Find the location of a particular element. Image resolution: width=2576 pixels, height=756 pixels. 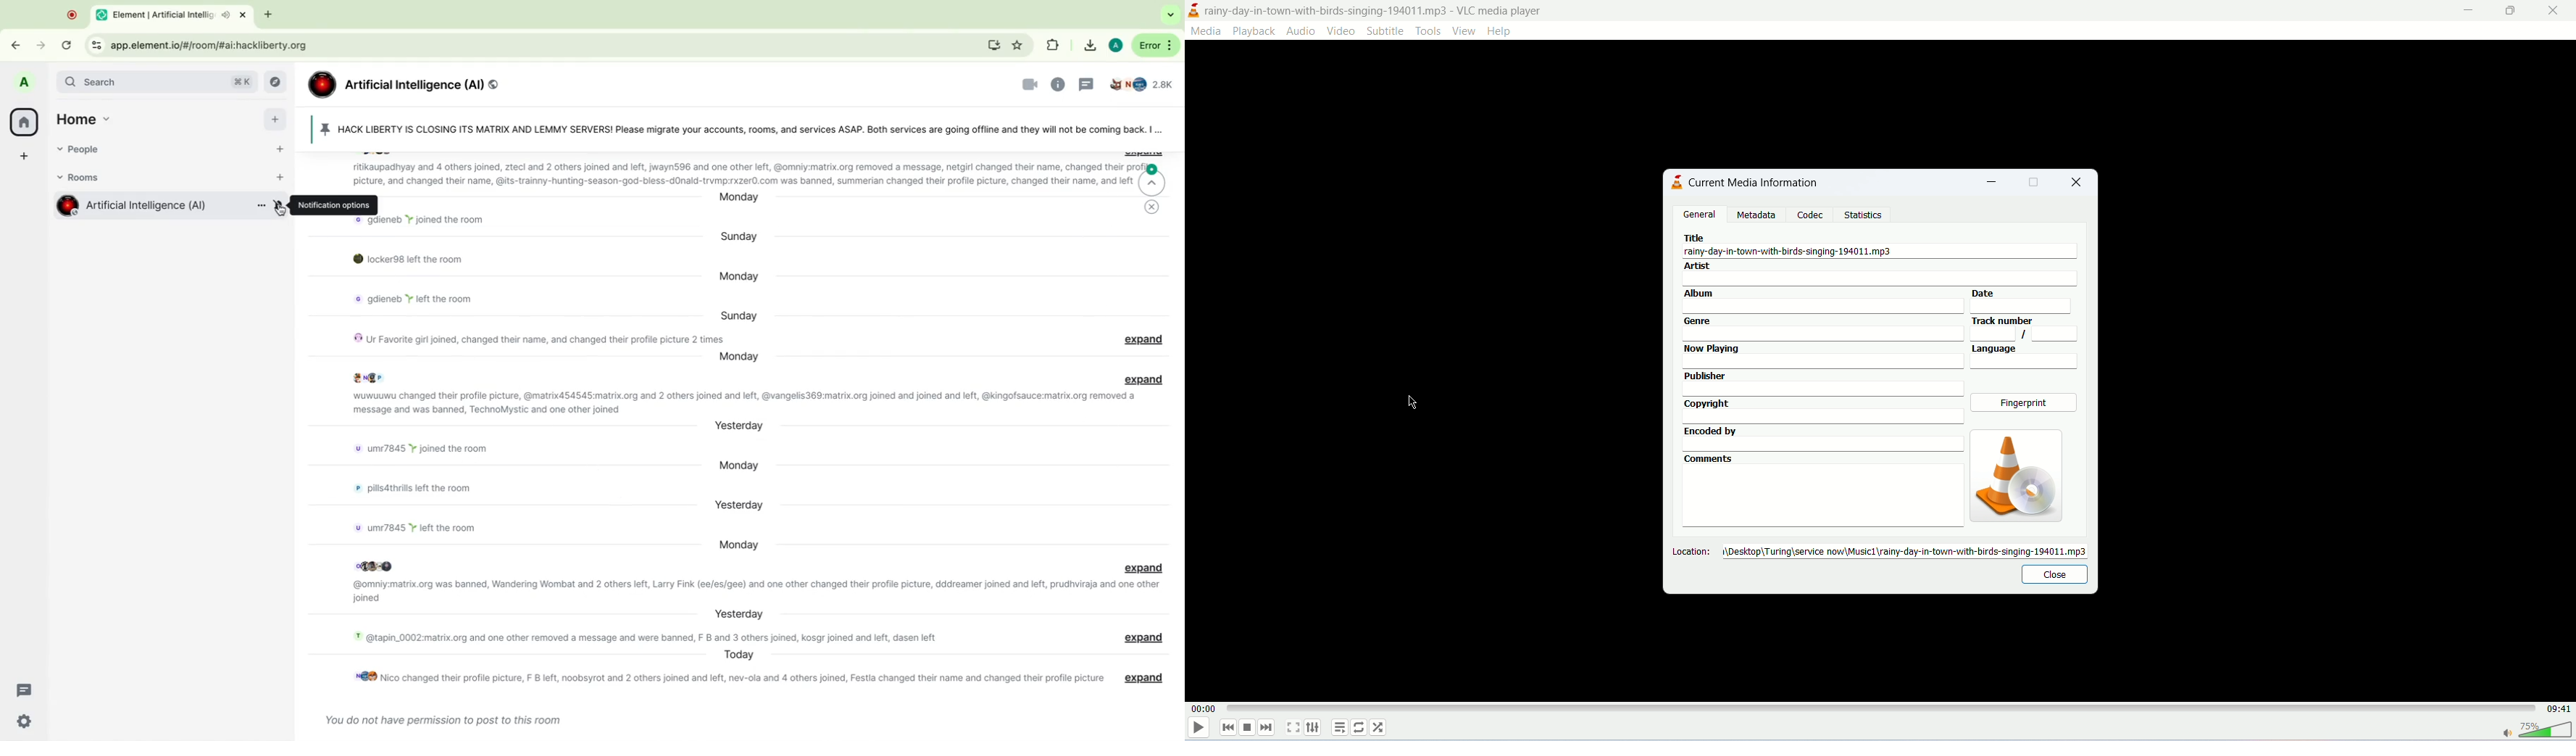

general is located at coordinates (1704, 215).